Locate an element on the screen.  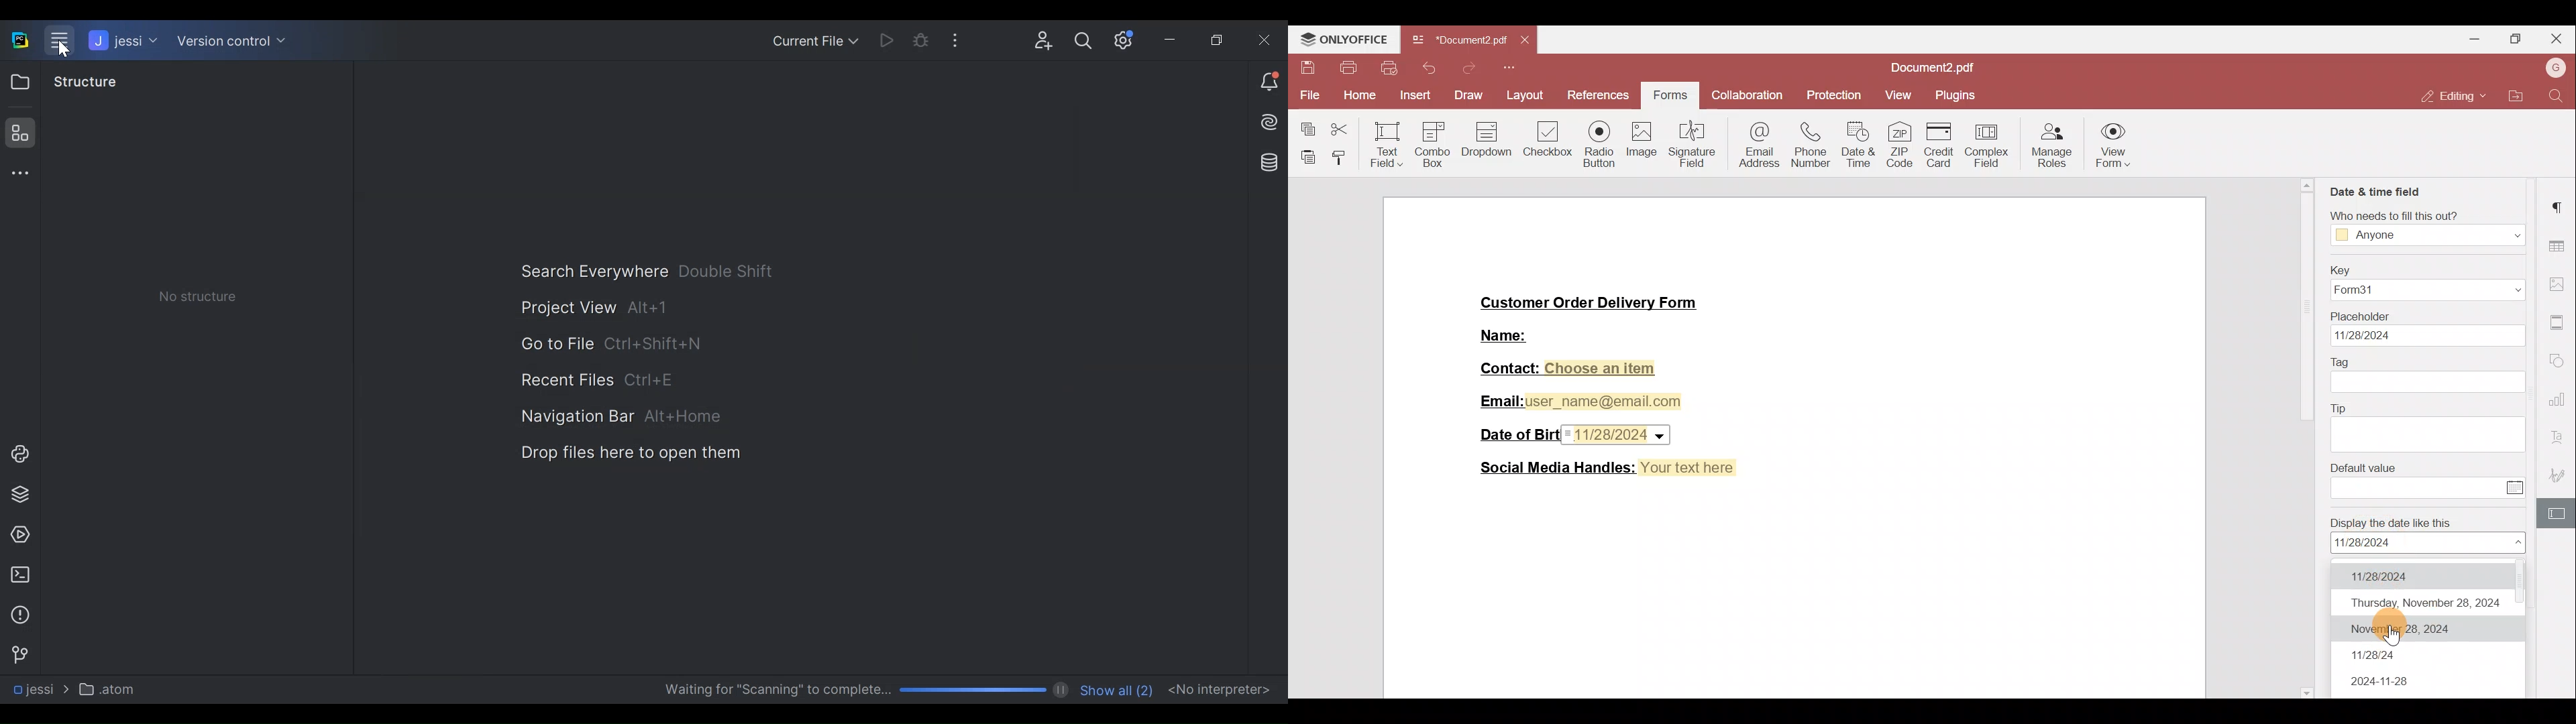
date is located at coordinates (2429, 336).